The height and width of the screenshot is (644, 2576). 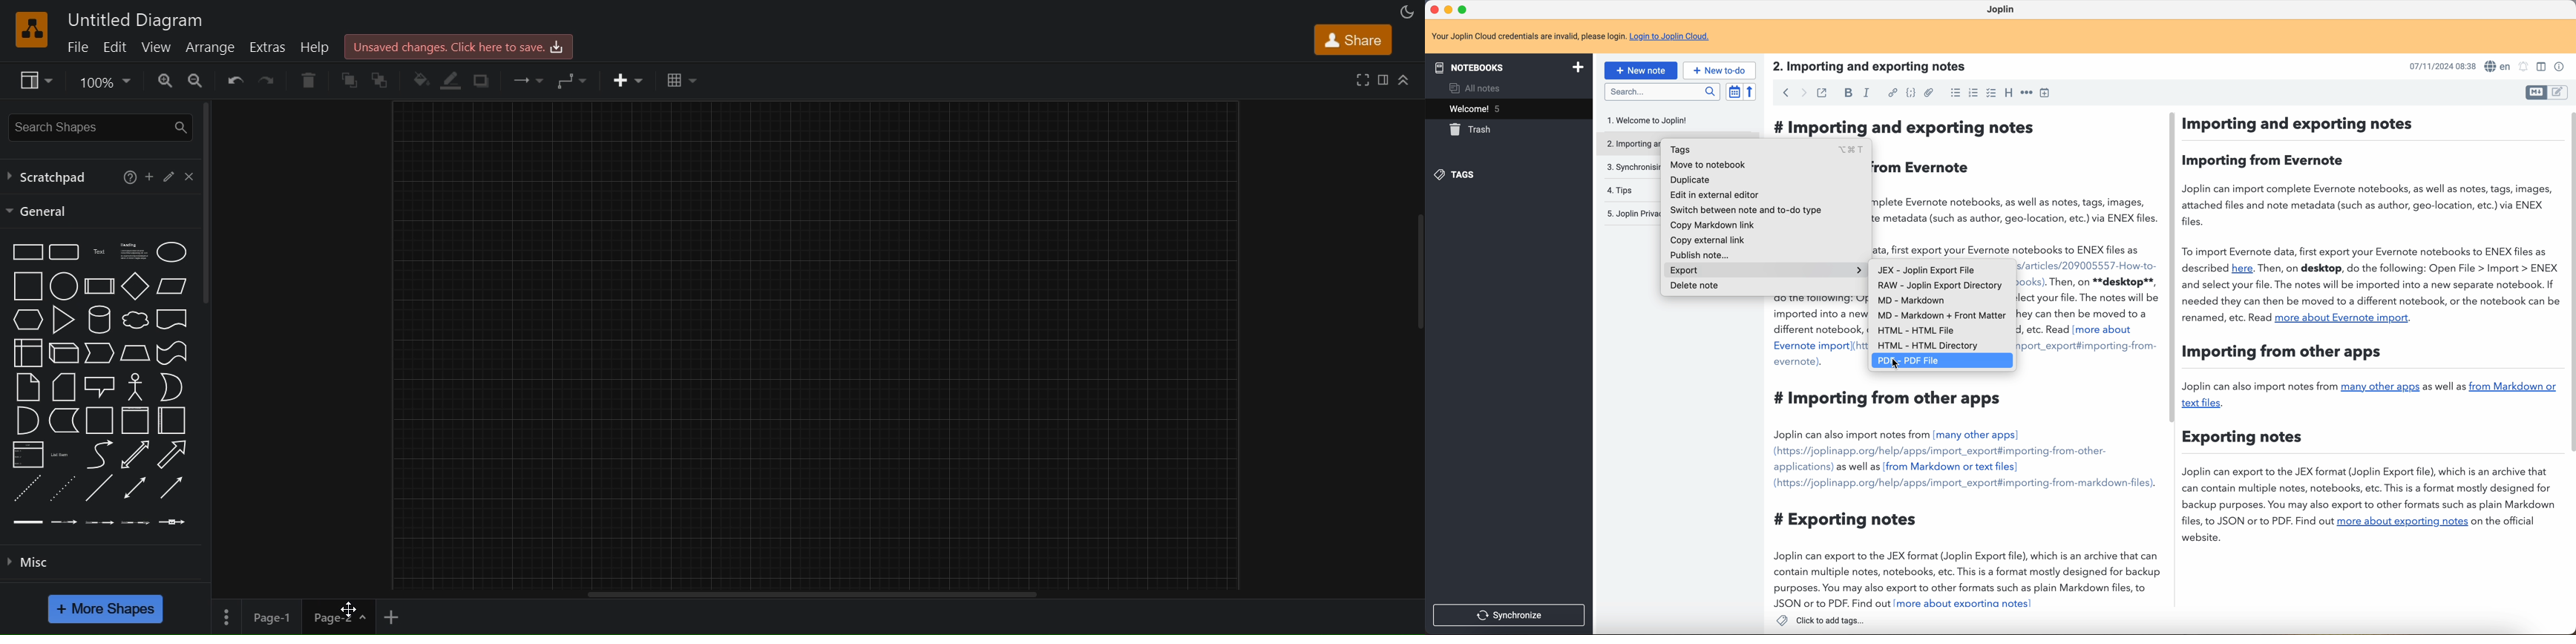 I want to click on undo, so click(x=232, y=80).